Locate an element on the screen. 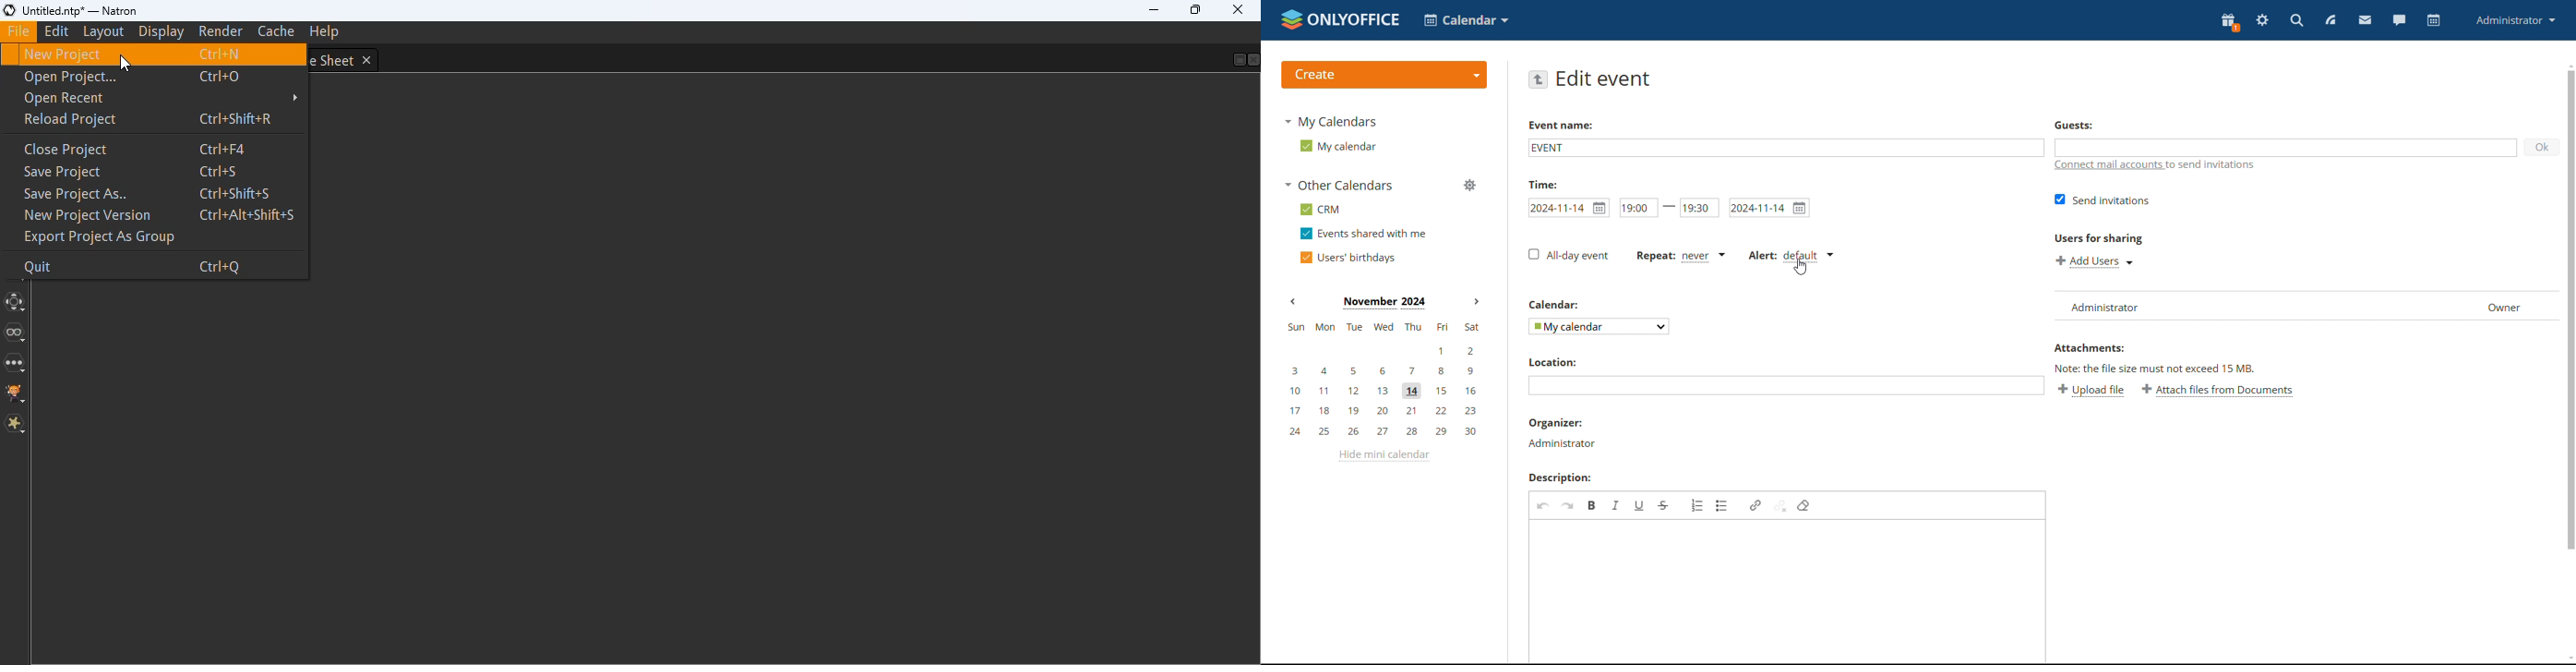 This screenshot has width=2576, height=672. mini calendar is located at coordinates (1383, 380).